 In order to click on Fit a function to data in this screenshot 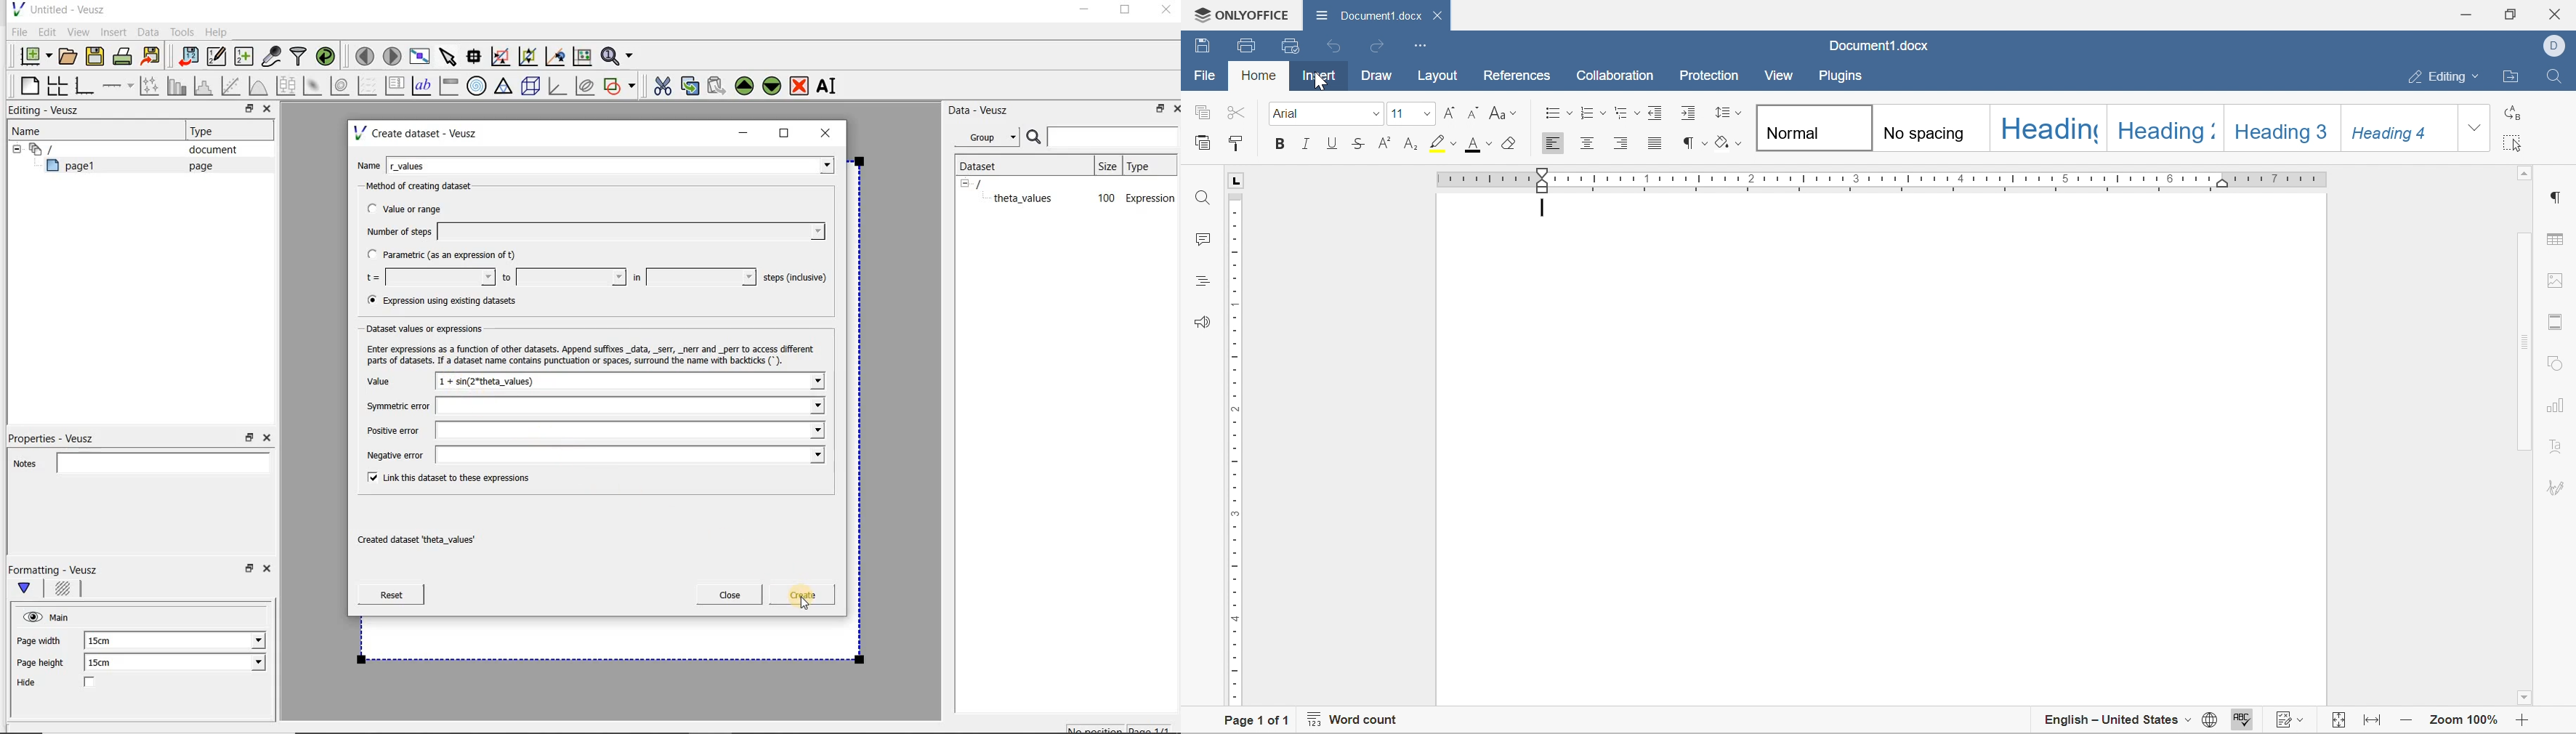, I will do `click(233, 86)`.